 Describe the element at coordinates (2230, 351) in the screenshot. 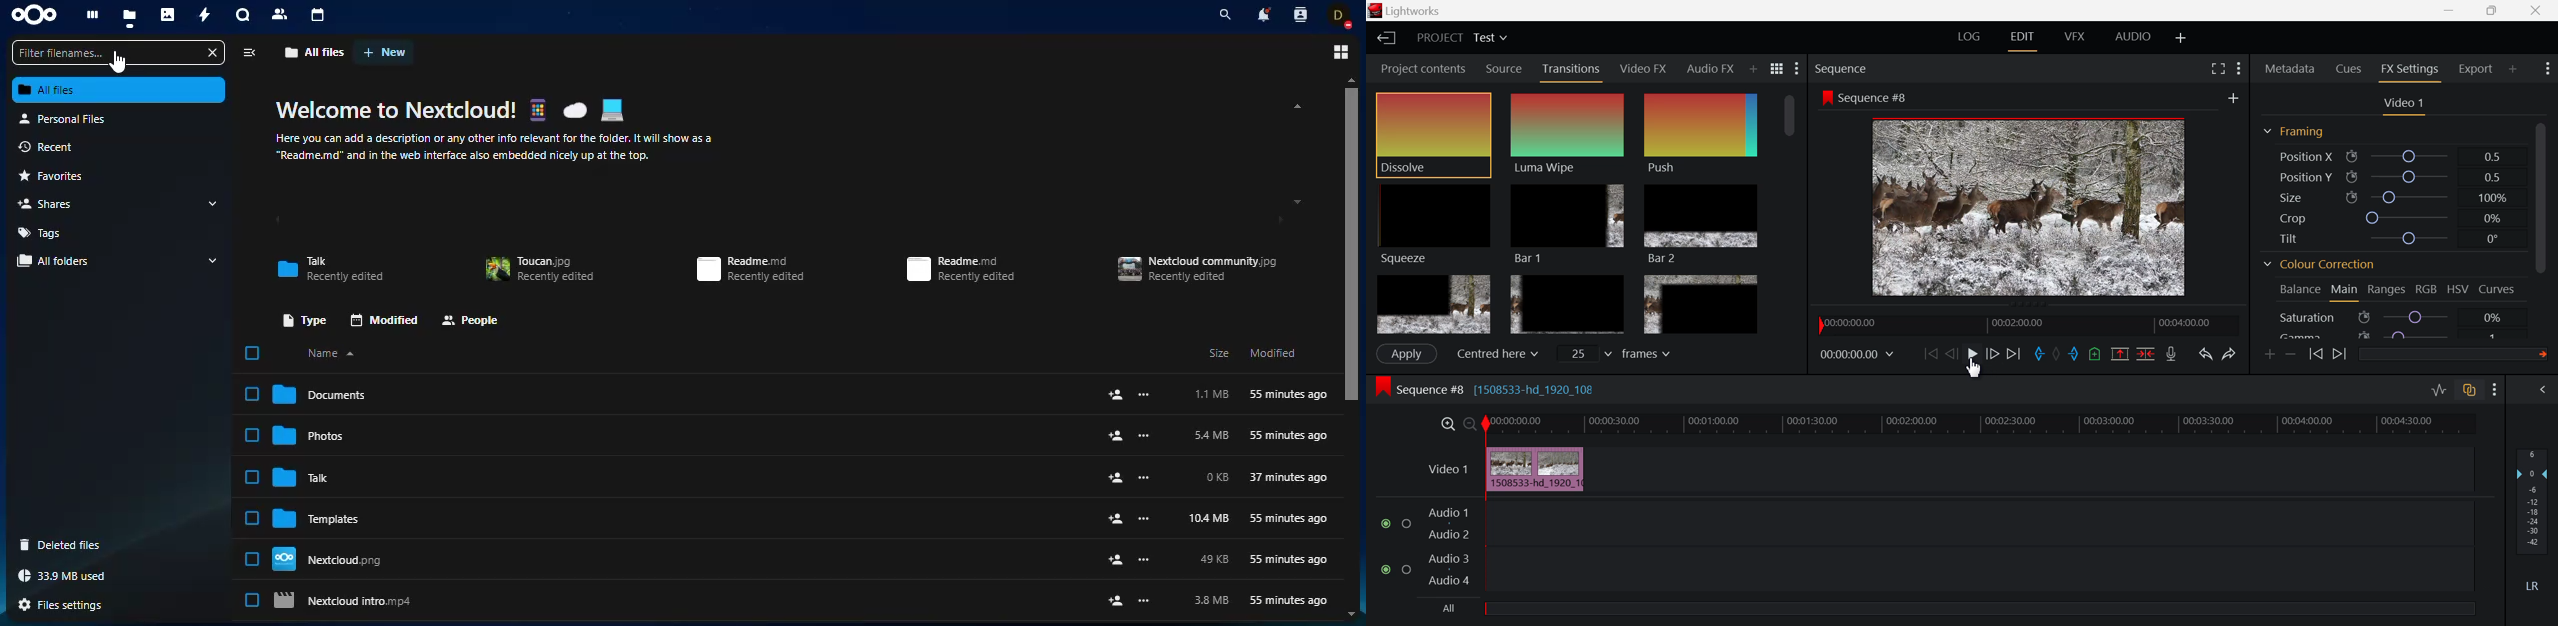

I see `Redo` at that location.